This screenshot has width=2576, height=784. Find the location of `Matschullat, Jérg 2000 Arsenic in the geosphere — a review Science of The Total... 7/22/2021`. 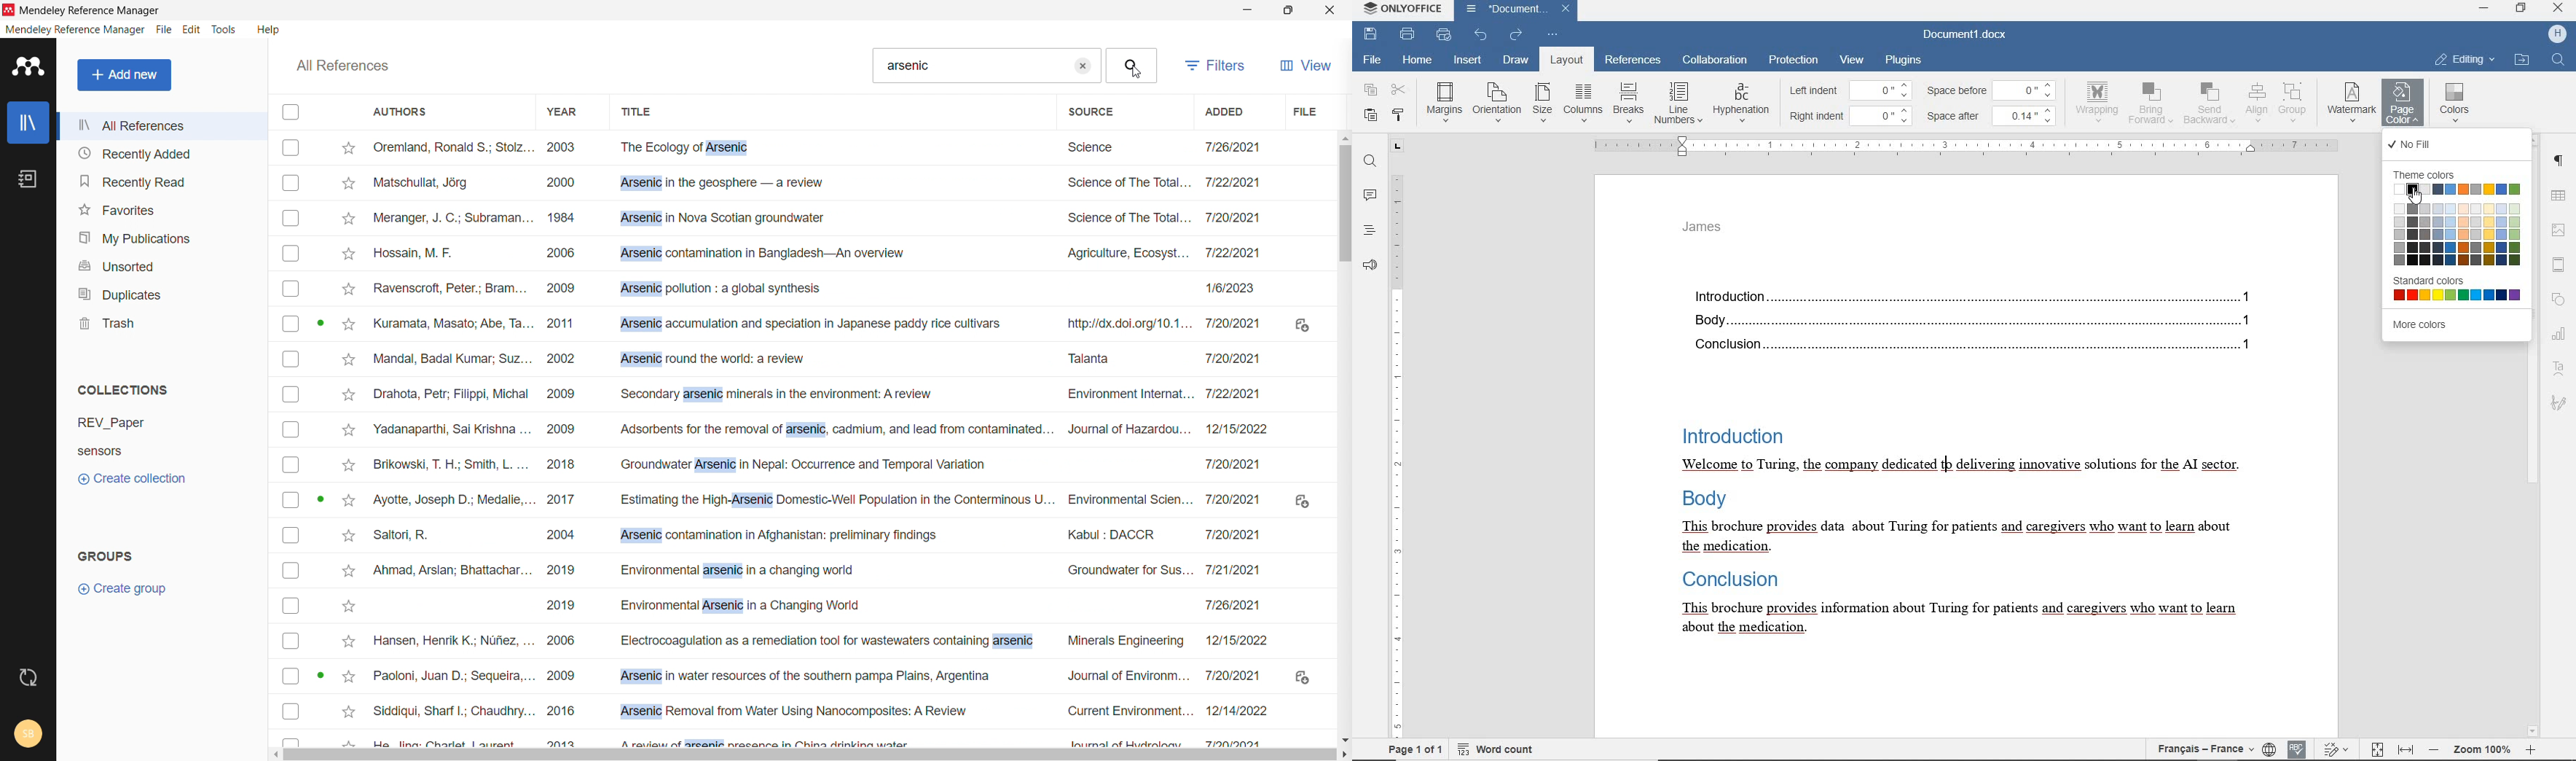

Matschullat, Jérg 2000 Arsenic in the geosphere — a review Science of The Total... 7/22/2021 is located at coordinates (837, 182).